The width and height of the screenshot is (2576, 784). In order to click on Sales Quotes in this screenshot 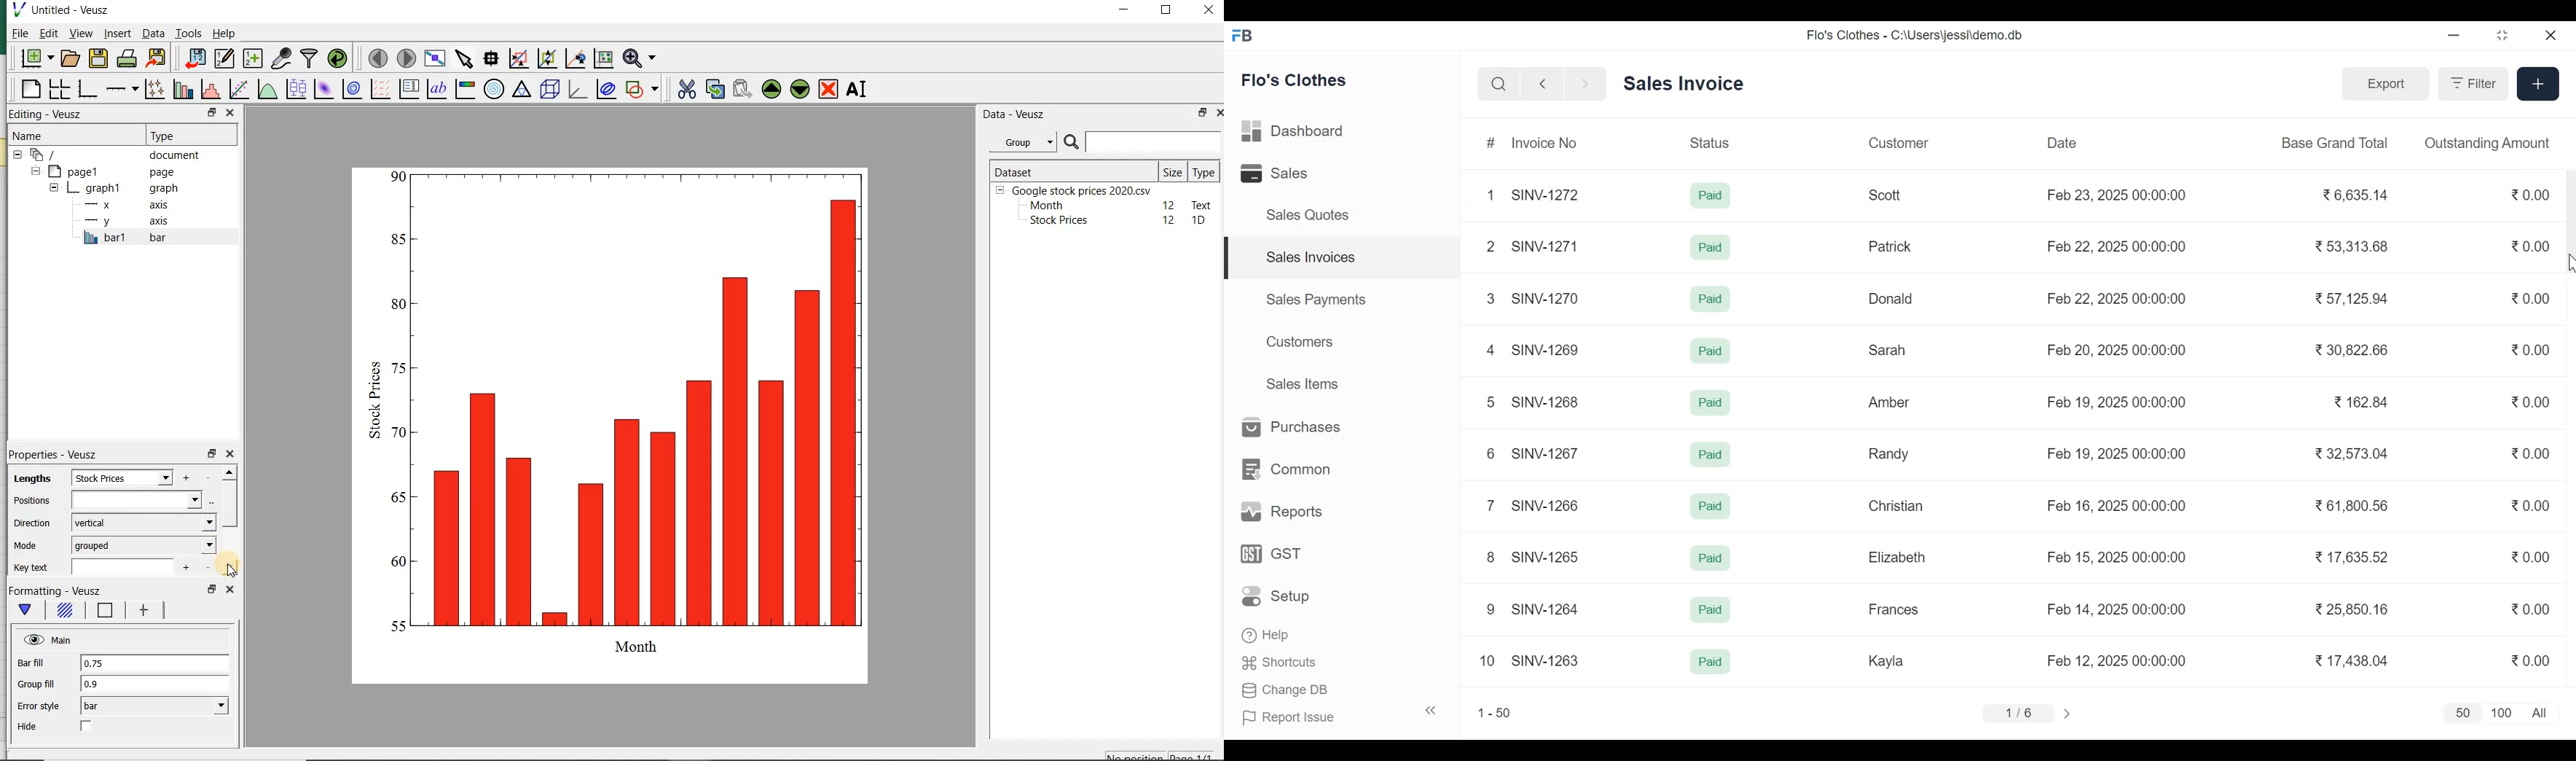, I will do `click(1306, 215)`.